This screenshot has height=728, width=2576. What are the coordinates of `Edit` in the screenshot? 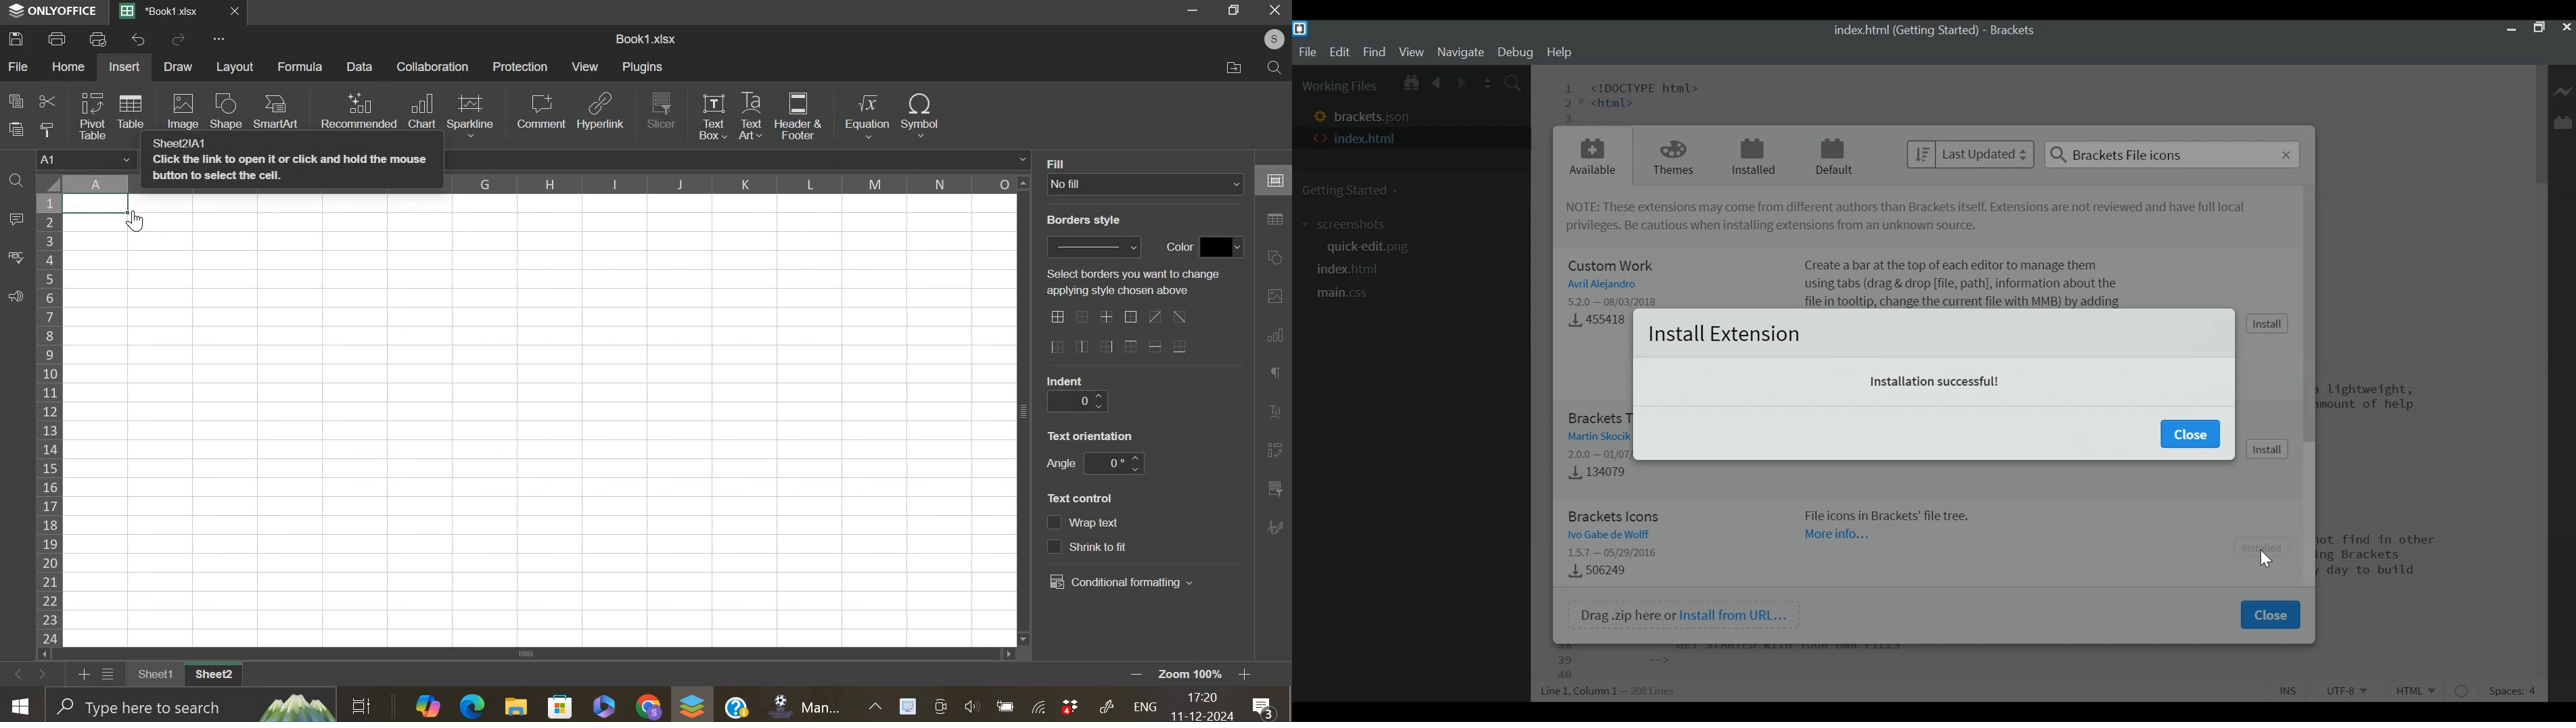 It's located at (1340, 52).